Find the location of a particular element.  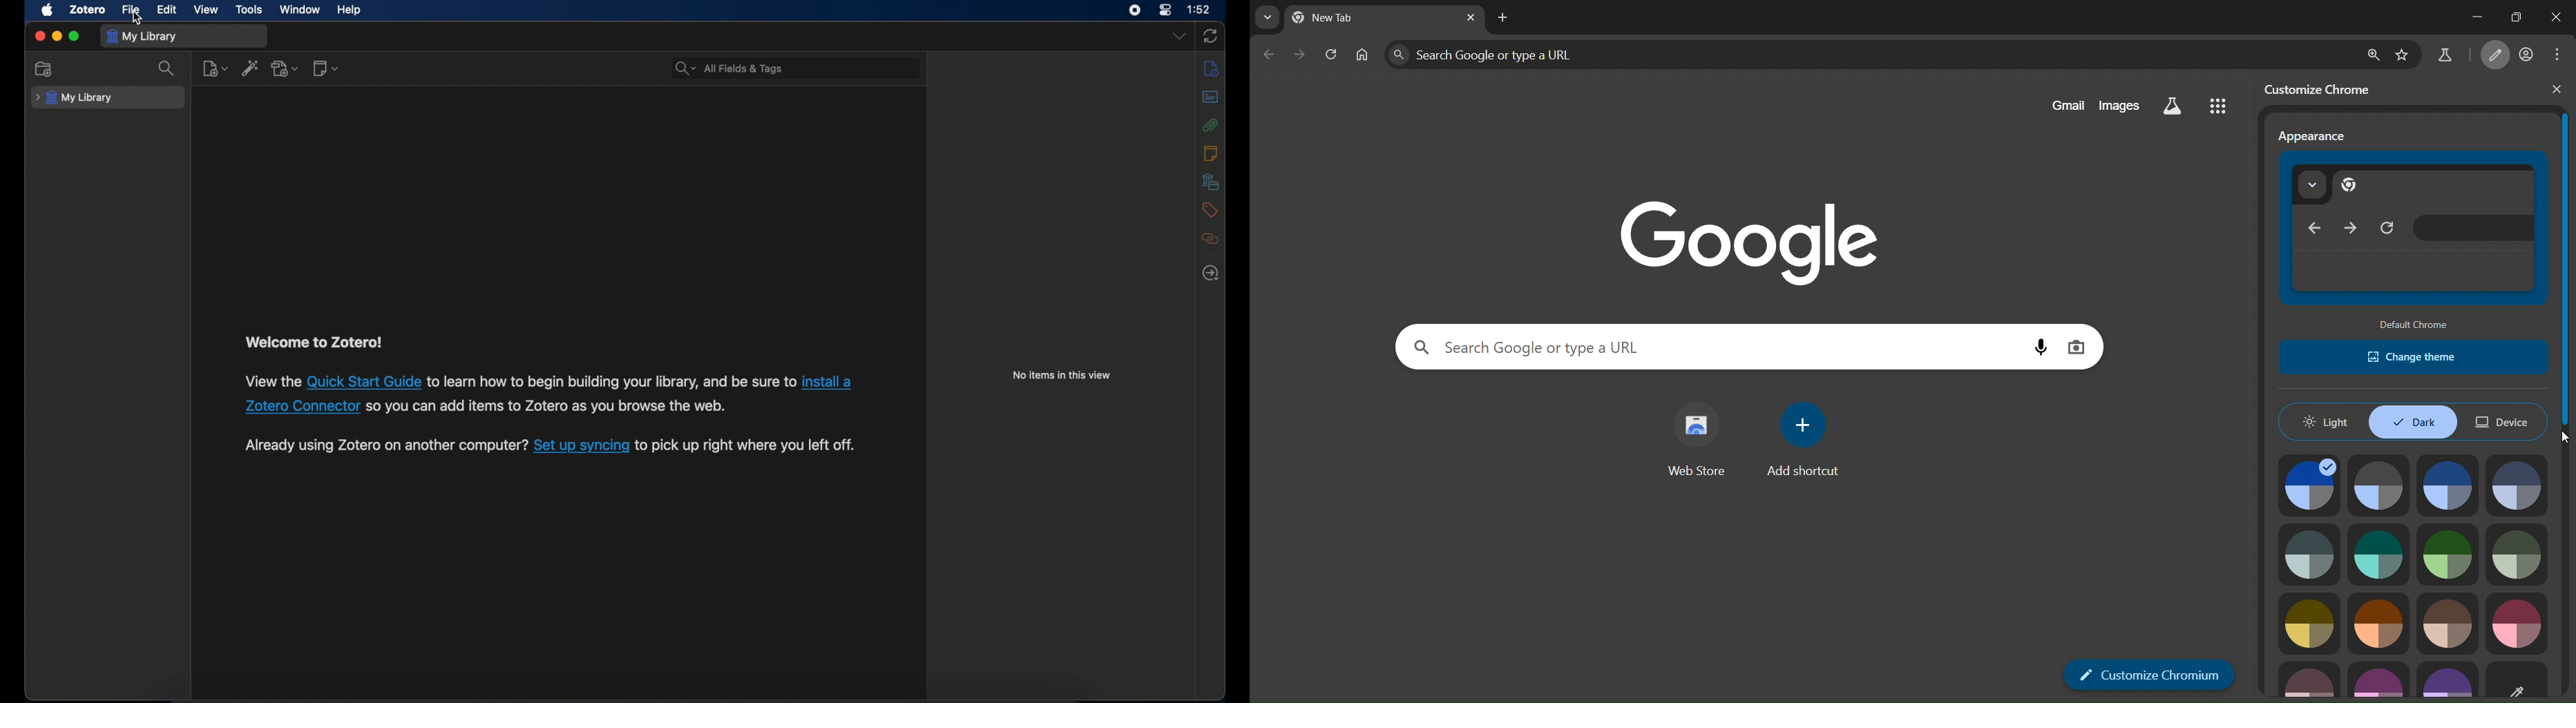

default chrome is located at coordinates (2419, 326).